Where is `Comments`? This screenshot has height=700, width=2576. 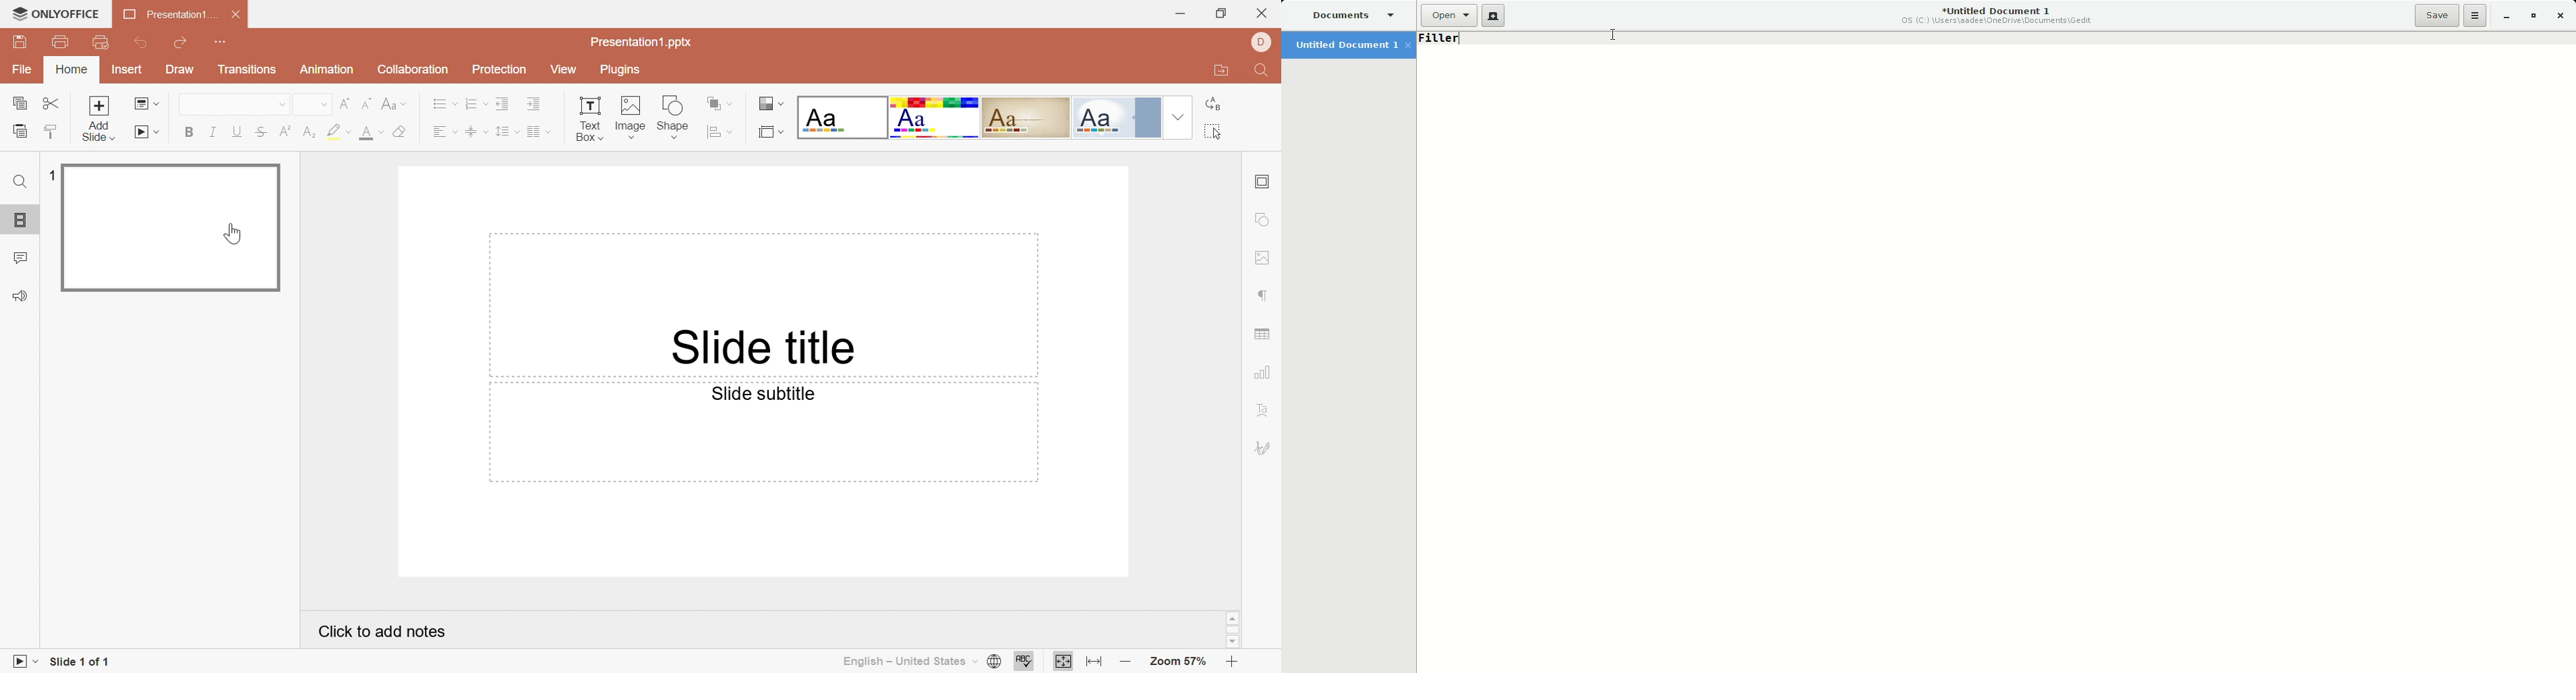
Comments is located at coordinates (23, 258).